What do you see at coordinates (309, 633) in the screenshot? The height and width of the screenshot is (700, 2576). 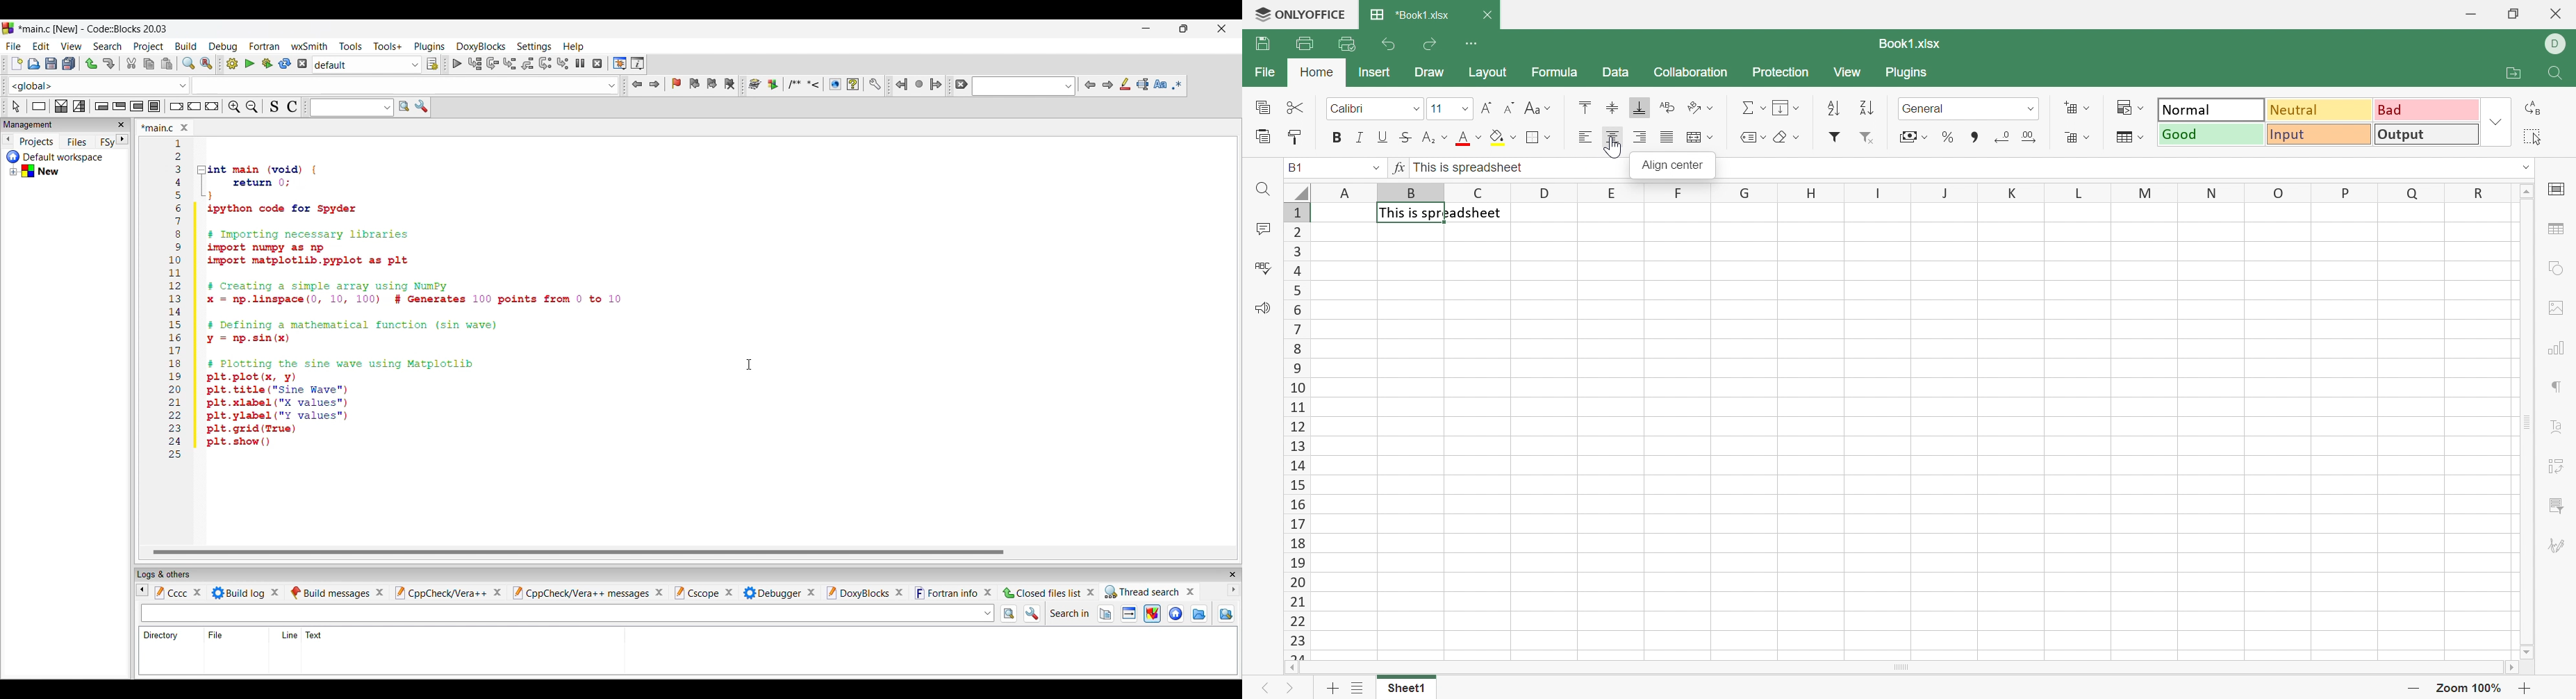 I see `` at bounding box center [309, 633].